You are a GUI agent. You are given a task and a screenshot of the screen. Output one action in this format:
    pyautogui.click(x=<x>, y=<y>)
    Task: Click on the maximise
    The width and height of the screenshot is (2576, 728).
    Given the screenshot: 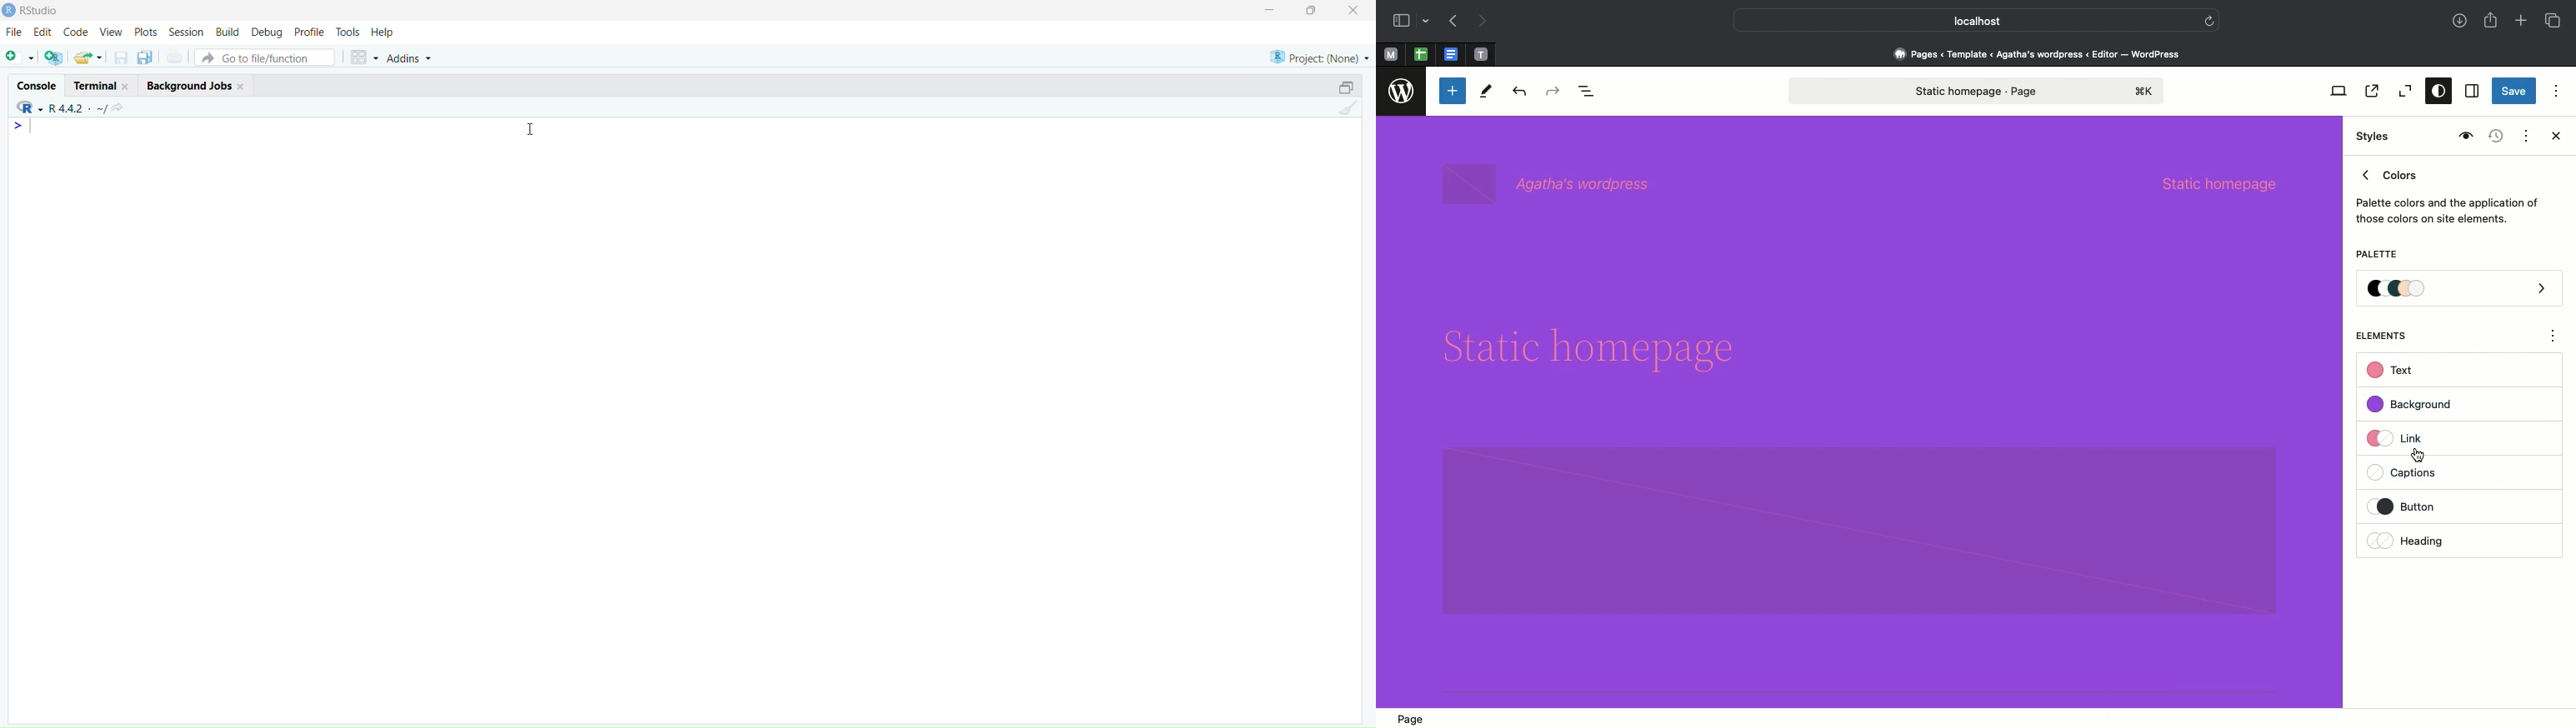 What is the action you would take?
    pyautogui.click(x=1312, y=10)
    